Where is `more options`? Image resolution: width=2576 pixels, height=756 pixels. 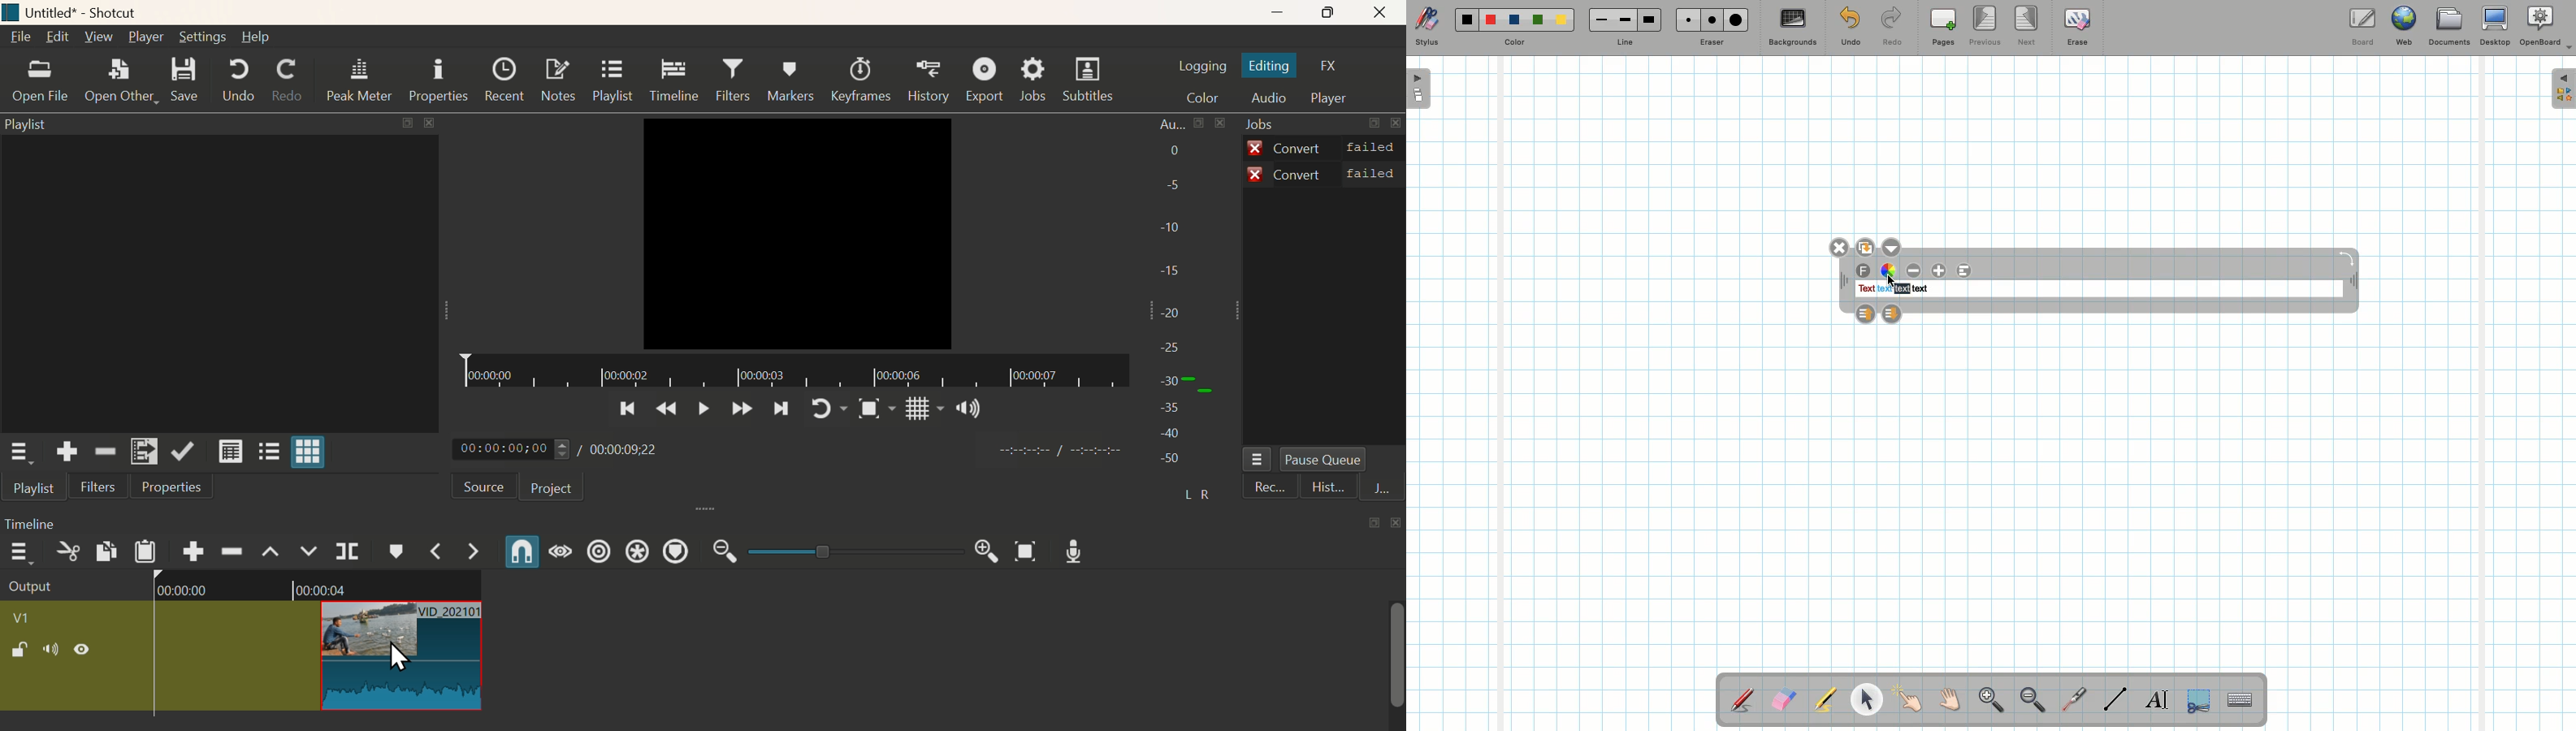 more options is located at coordinates (15, 557).